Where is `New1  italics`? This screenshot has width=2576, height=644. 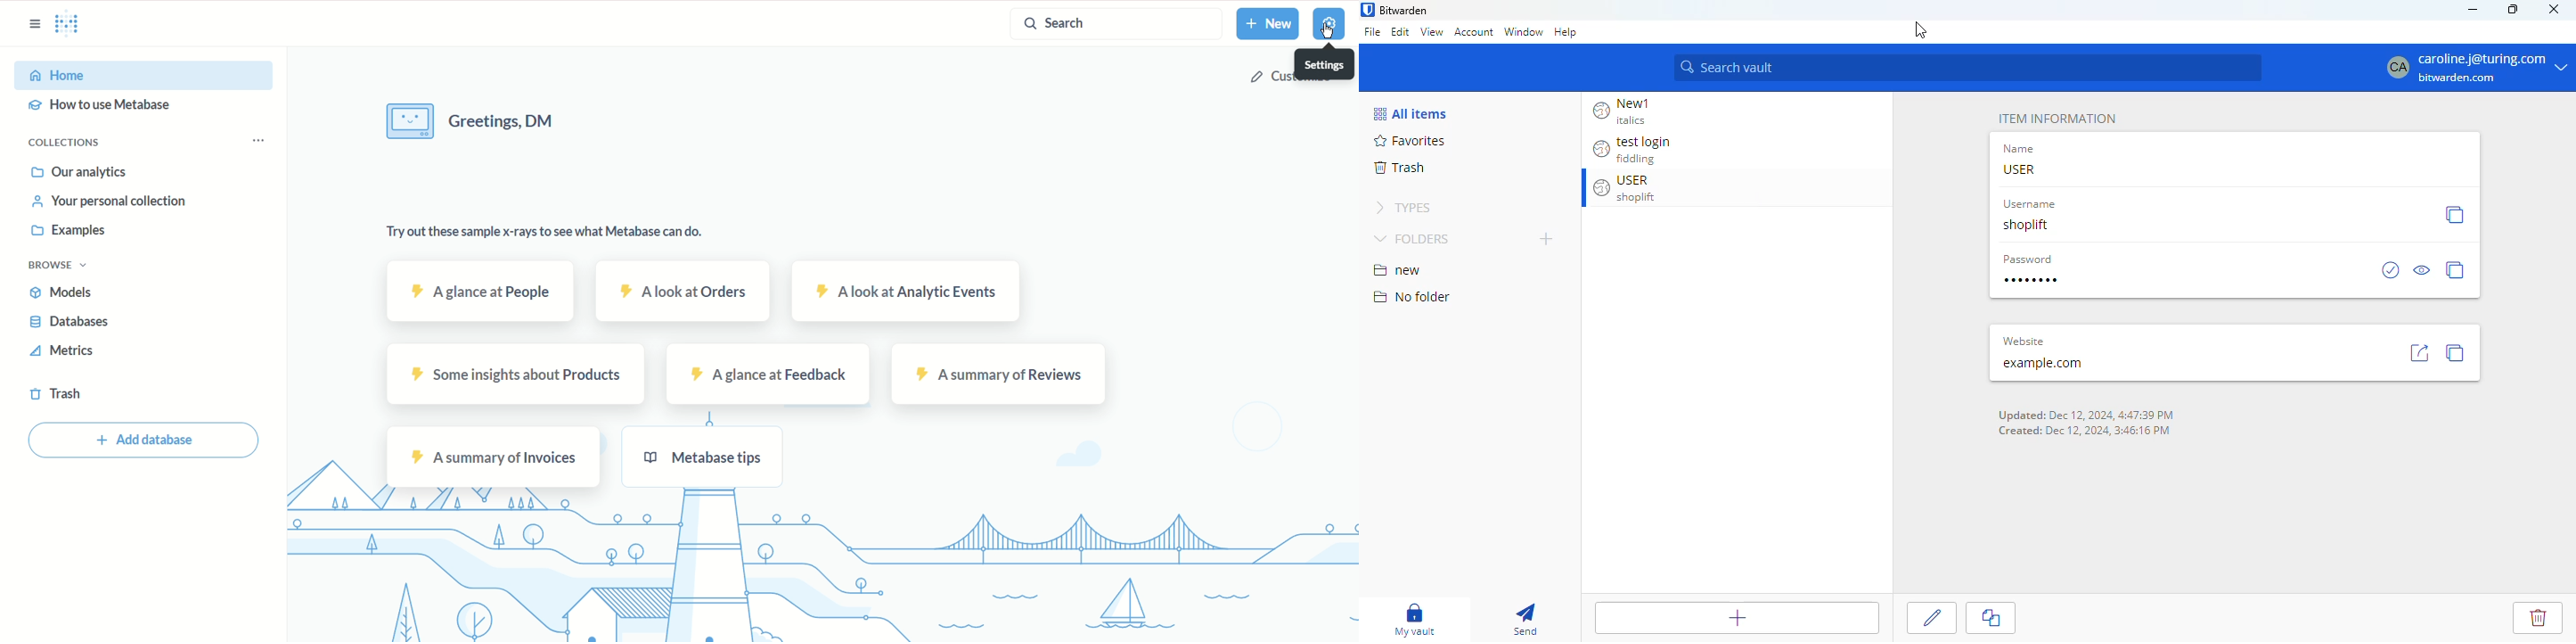
New1  italics is located at coordinates (1627, 111).